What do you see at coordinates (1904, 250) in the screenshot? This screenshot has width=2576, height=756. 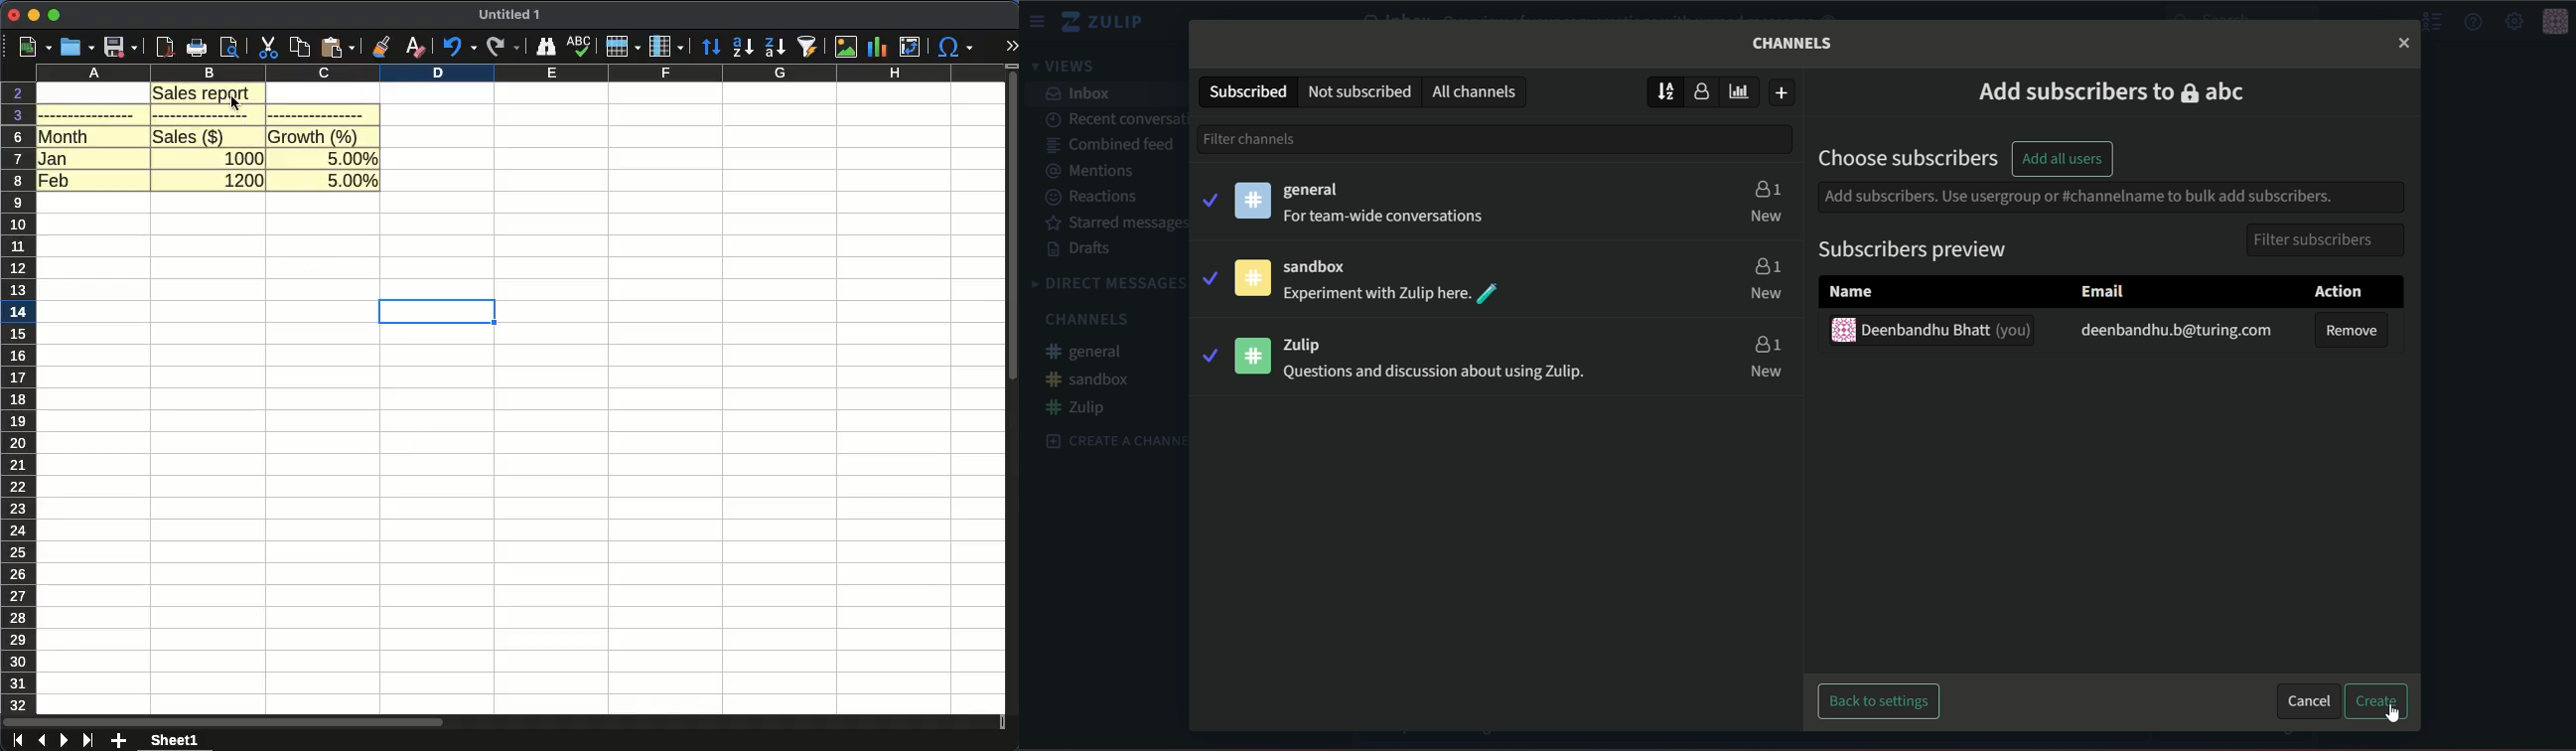 I see `Subscribers preview` at bounding box center [1904, 250].